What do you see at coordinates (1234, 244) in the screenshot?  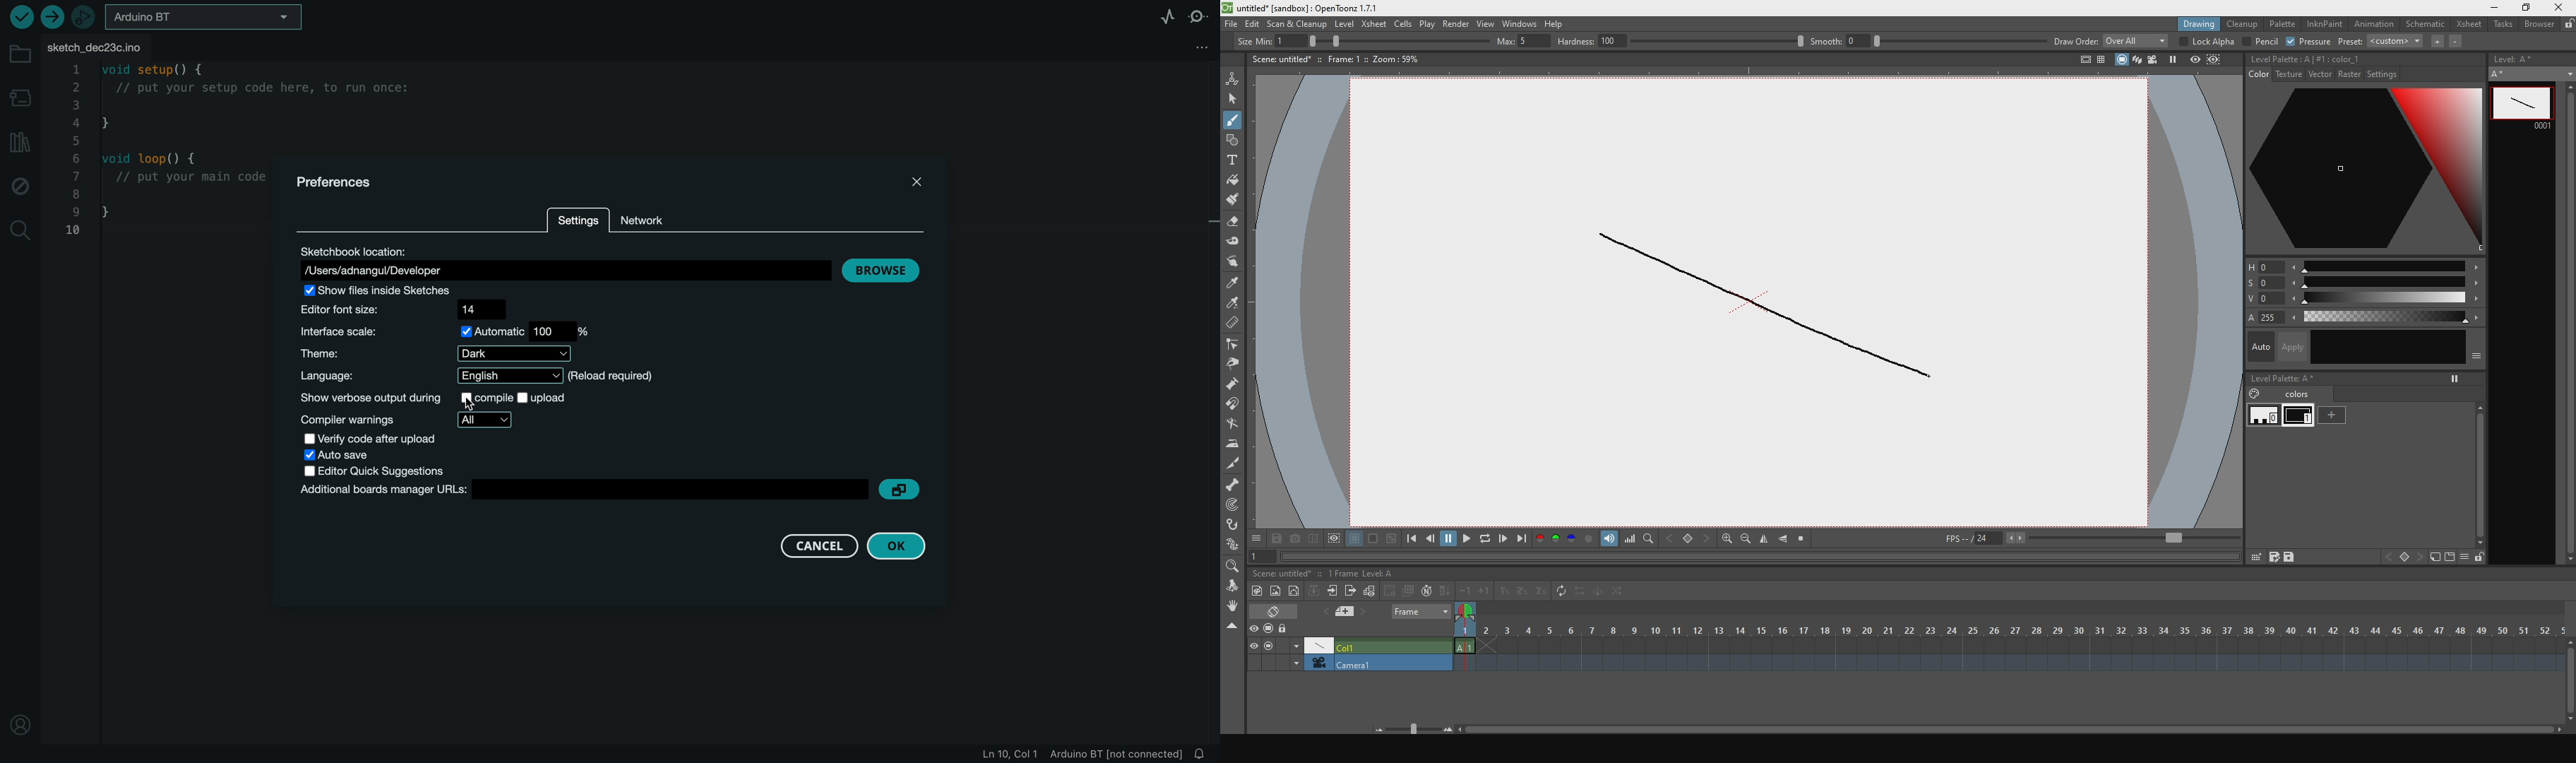 I see `tape` at bounding box center [1234, 244].